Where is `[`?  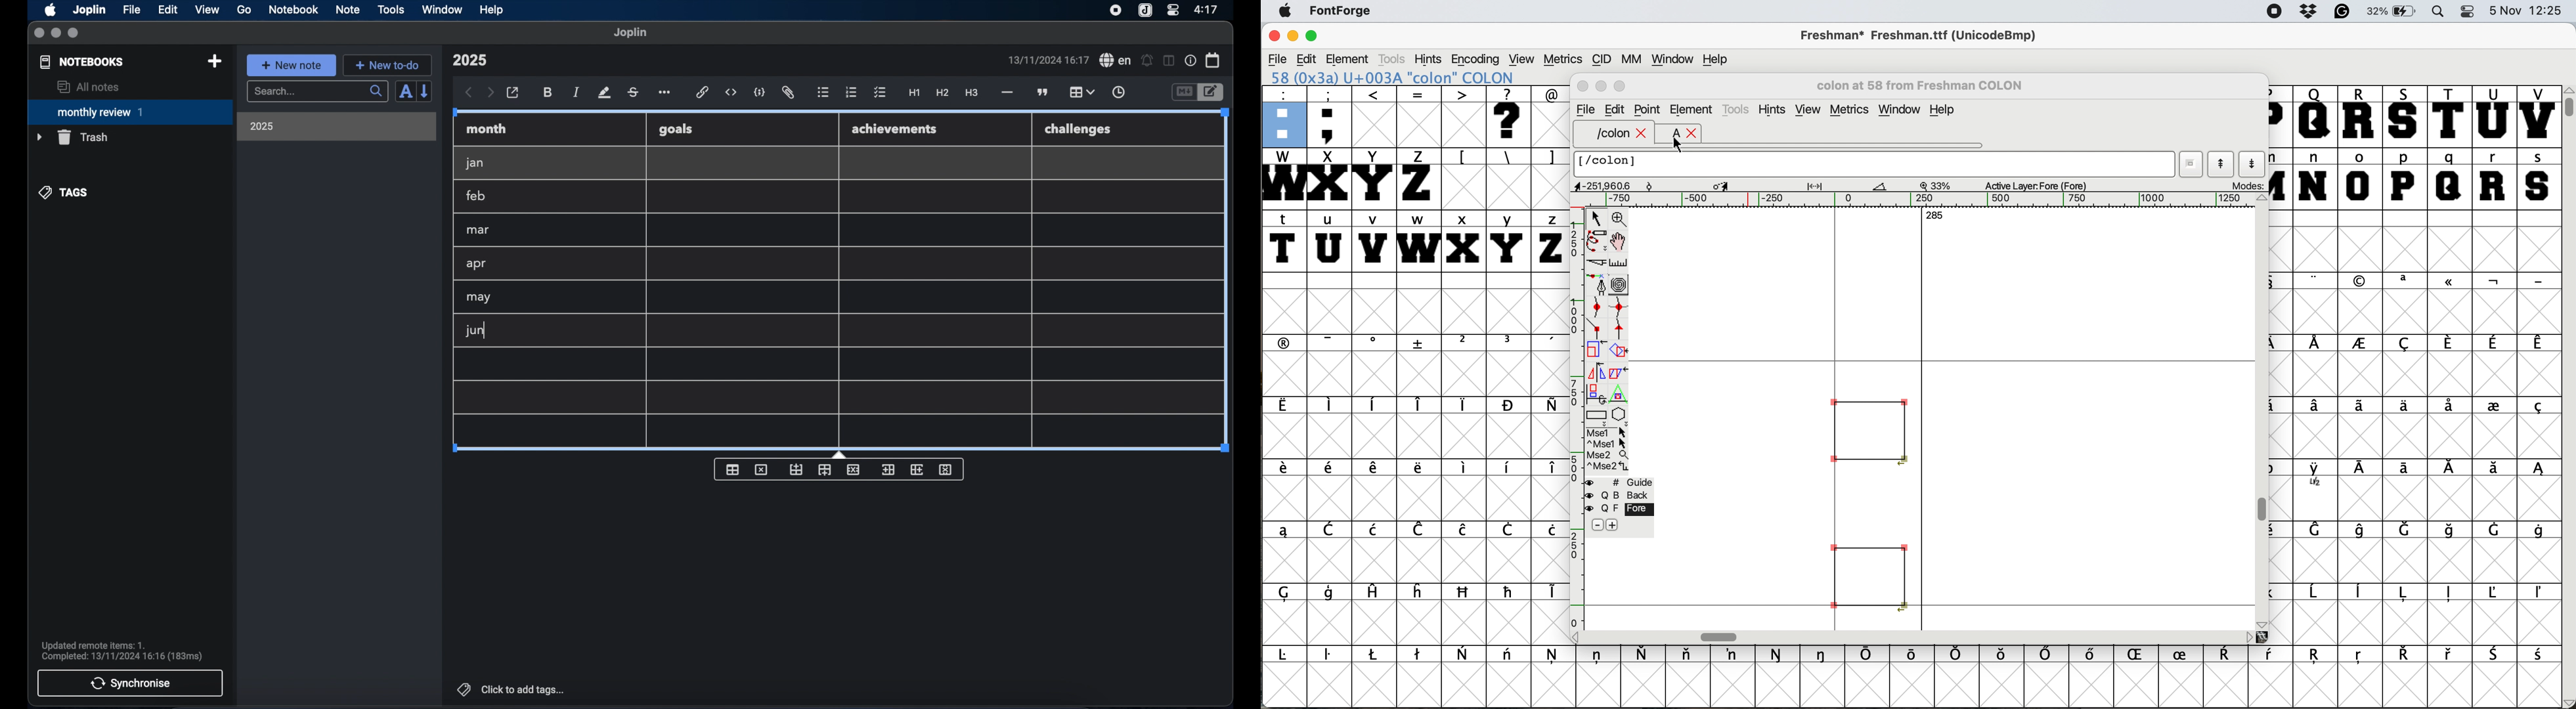
[ is located at coordinates (1463, 157).